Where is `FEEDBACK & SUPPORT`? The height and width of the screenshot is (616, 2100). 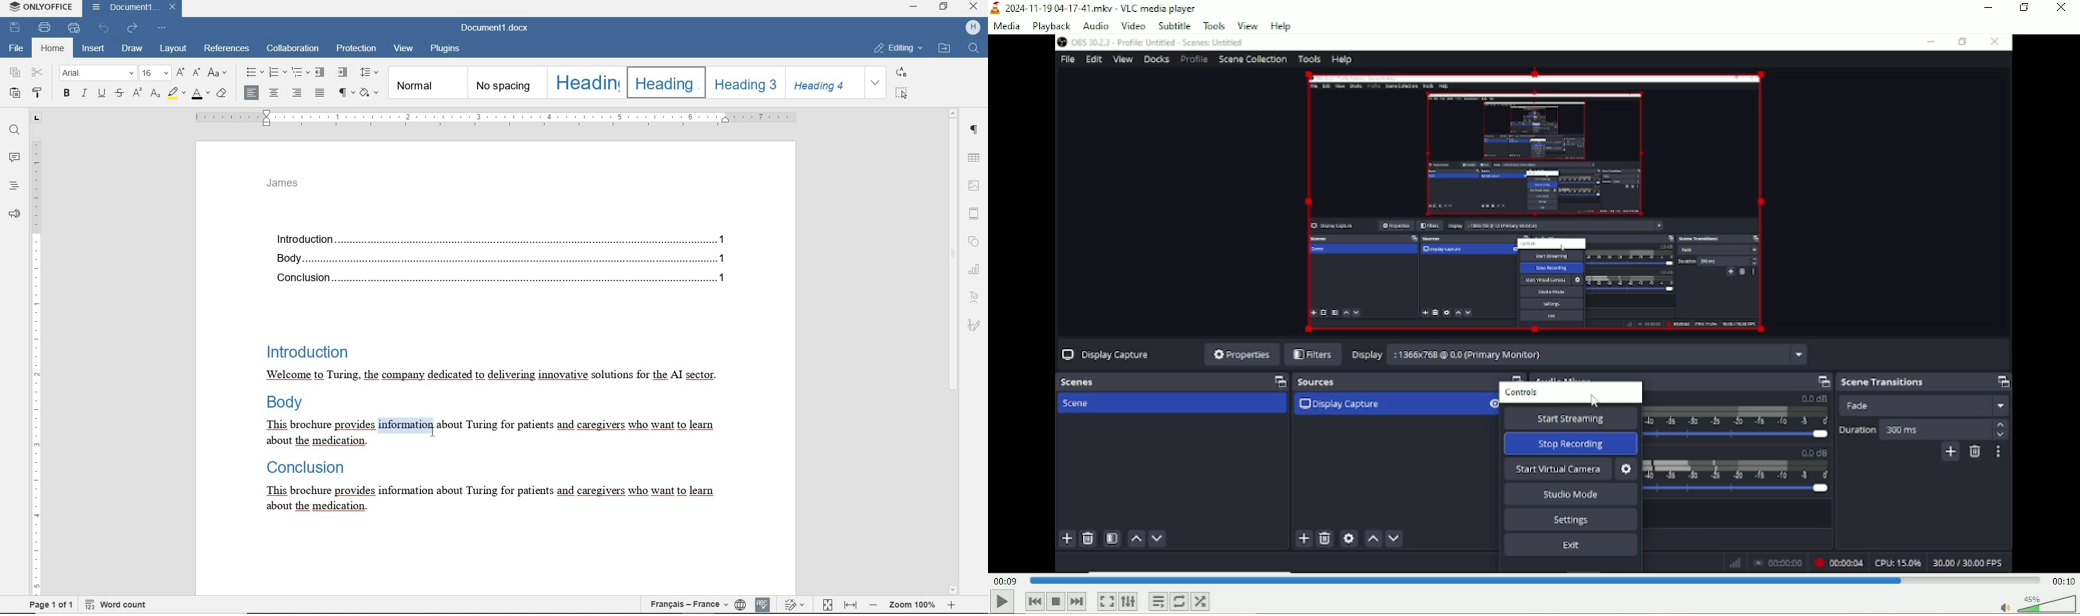 FEEDBACK & SUPPORT is located at coordinates (14, 212).